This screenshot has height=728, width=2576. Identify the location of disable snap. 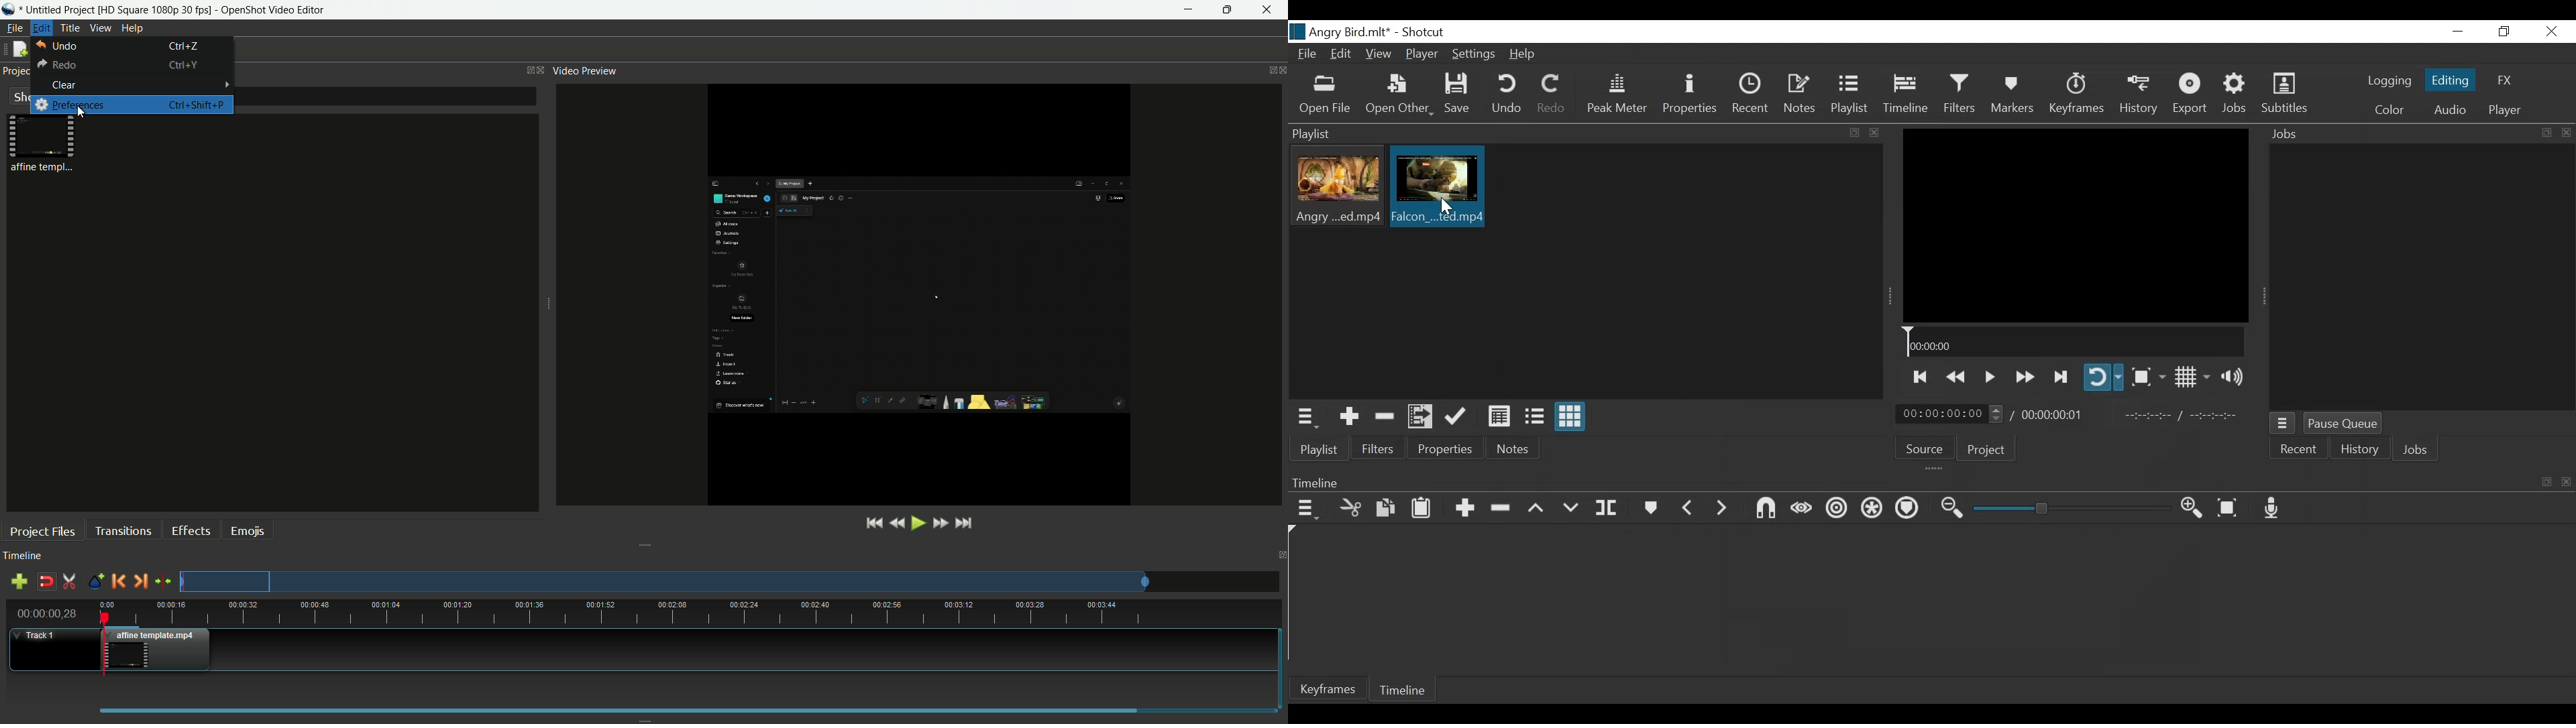
(46, 582).